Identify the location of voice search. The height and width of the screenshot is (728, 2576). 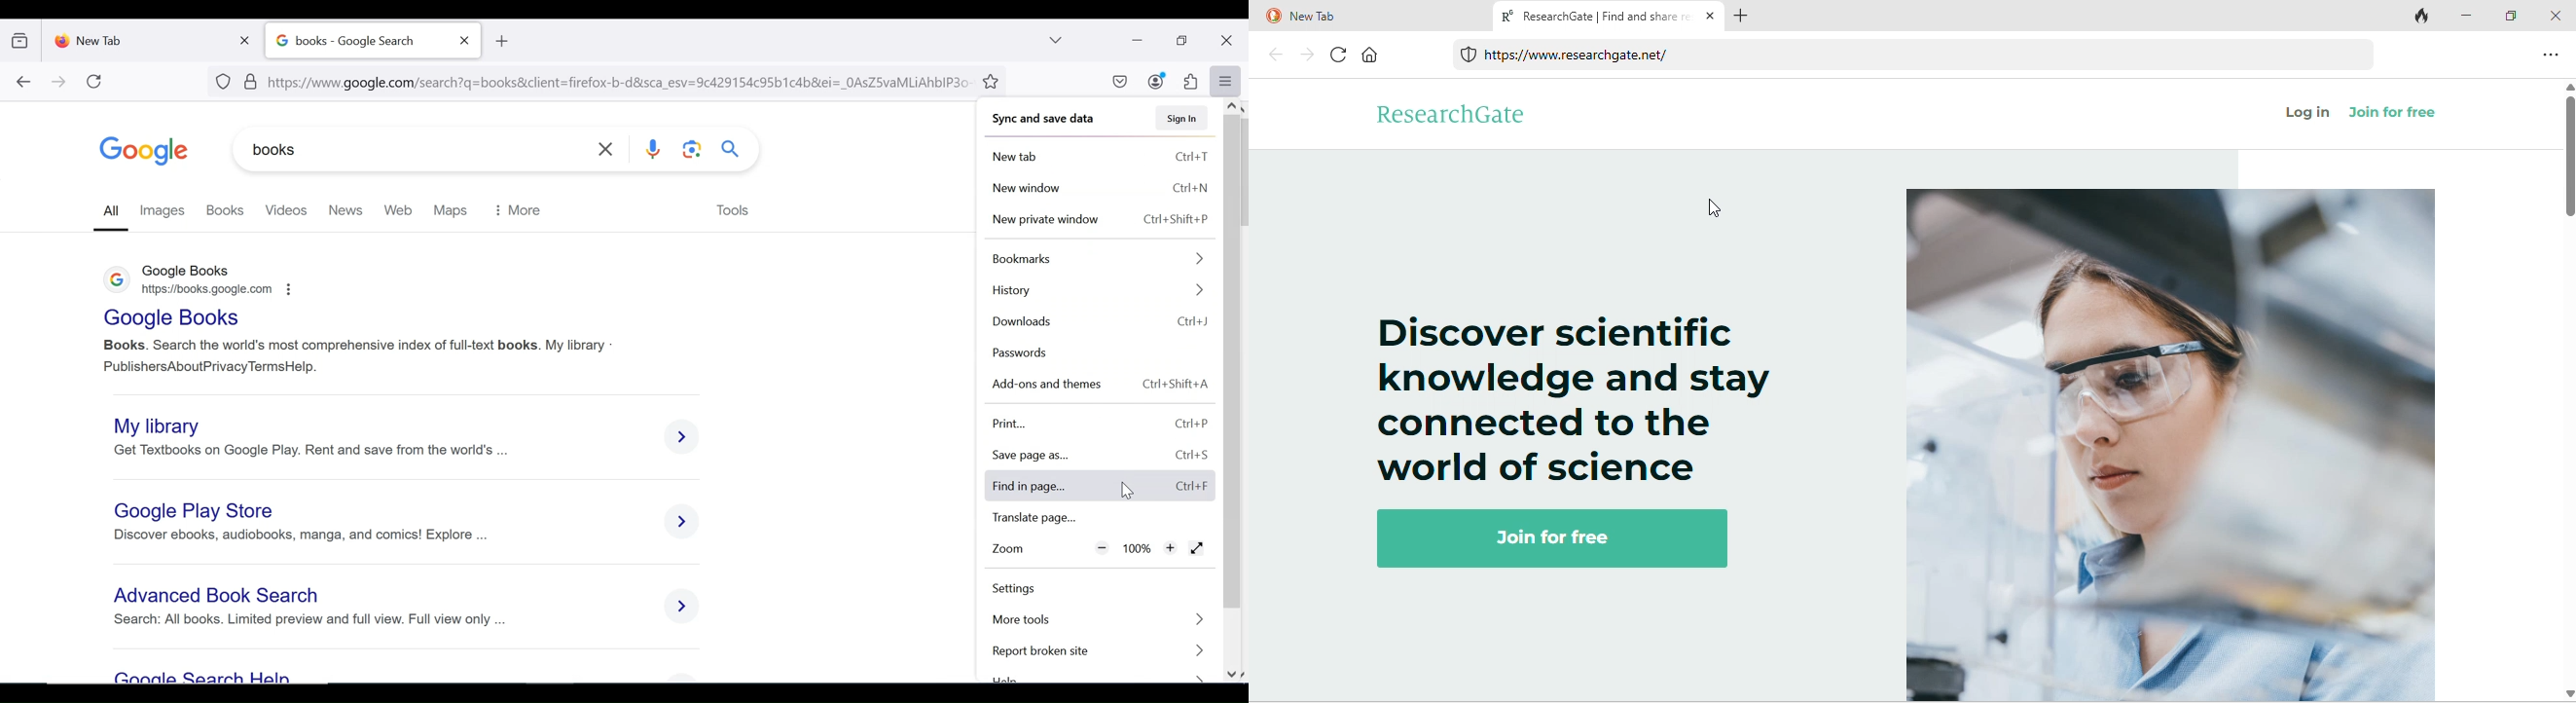
(655, 151).